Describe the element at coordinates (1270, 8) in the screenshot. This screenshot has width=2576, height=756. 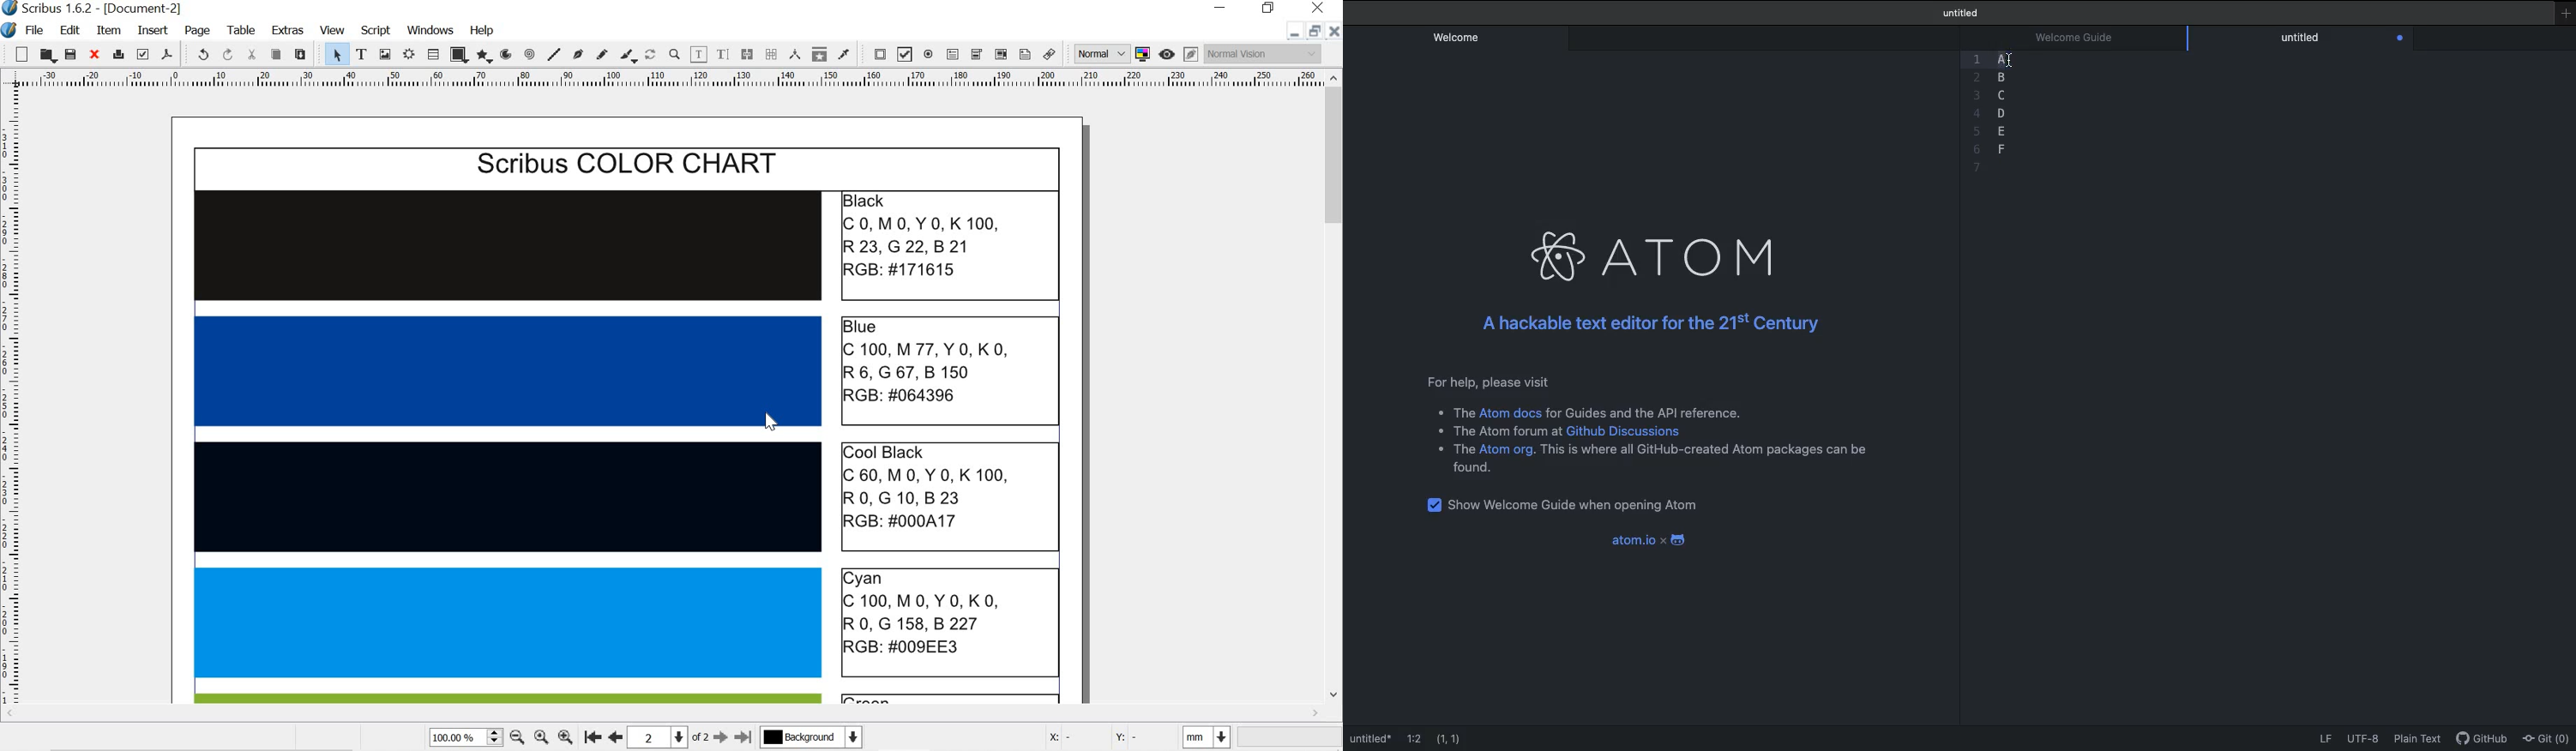
I see `restore down` at that location.